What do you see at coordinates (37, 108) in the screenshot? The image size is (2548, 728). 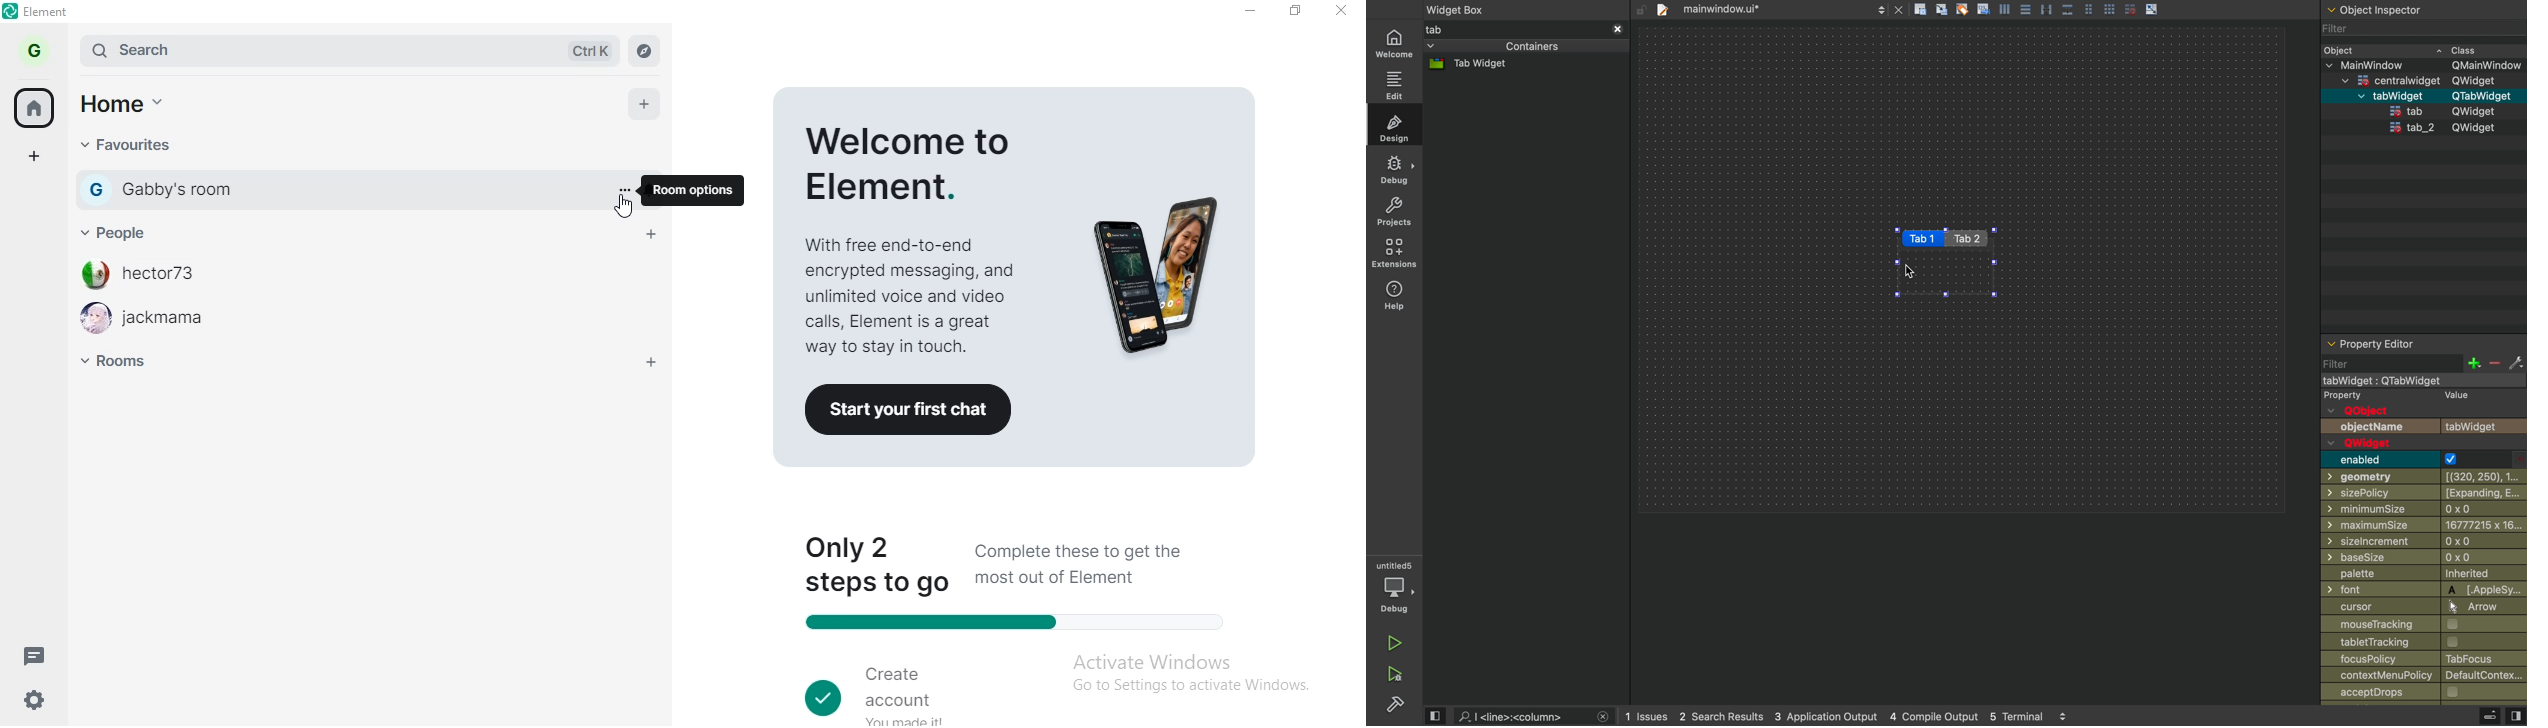 I see `home` at bounding box center [37, 108].